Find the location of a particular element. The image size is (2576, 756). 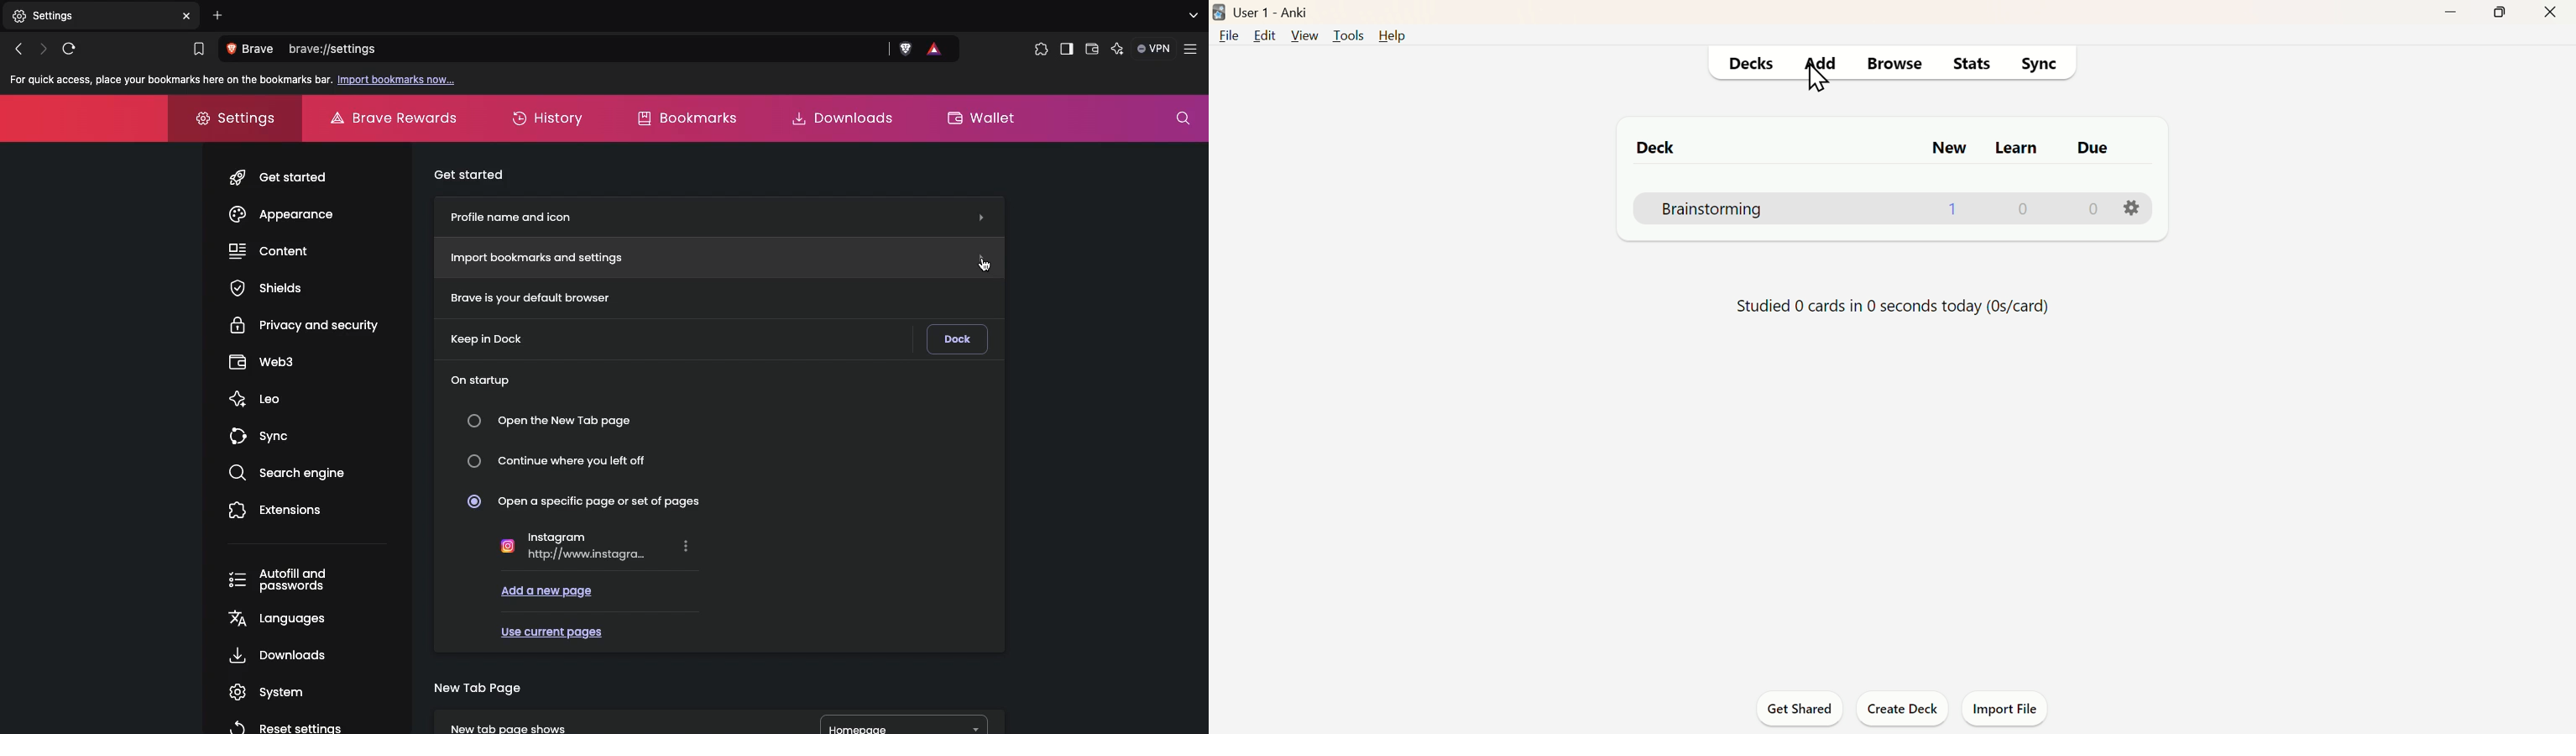

Minimise is located at coordinates (2449, 17).